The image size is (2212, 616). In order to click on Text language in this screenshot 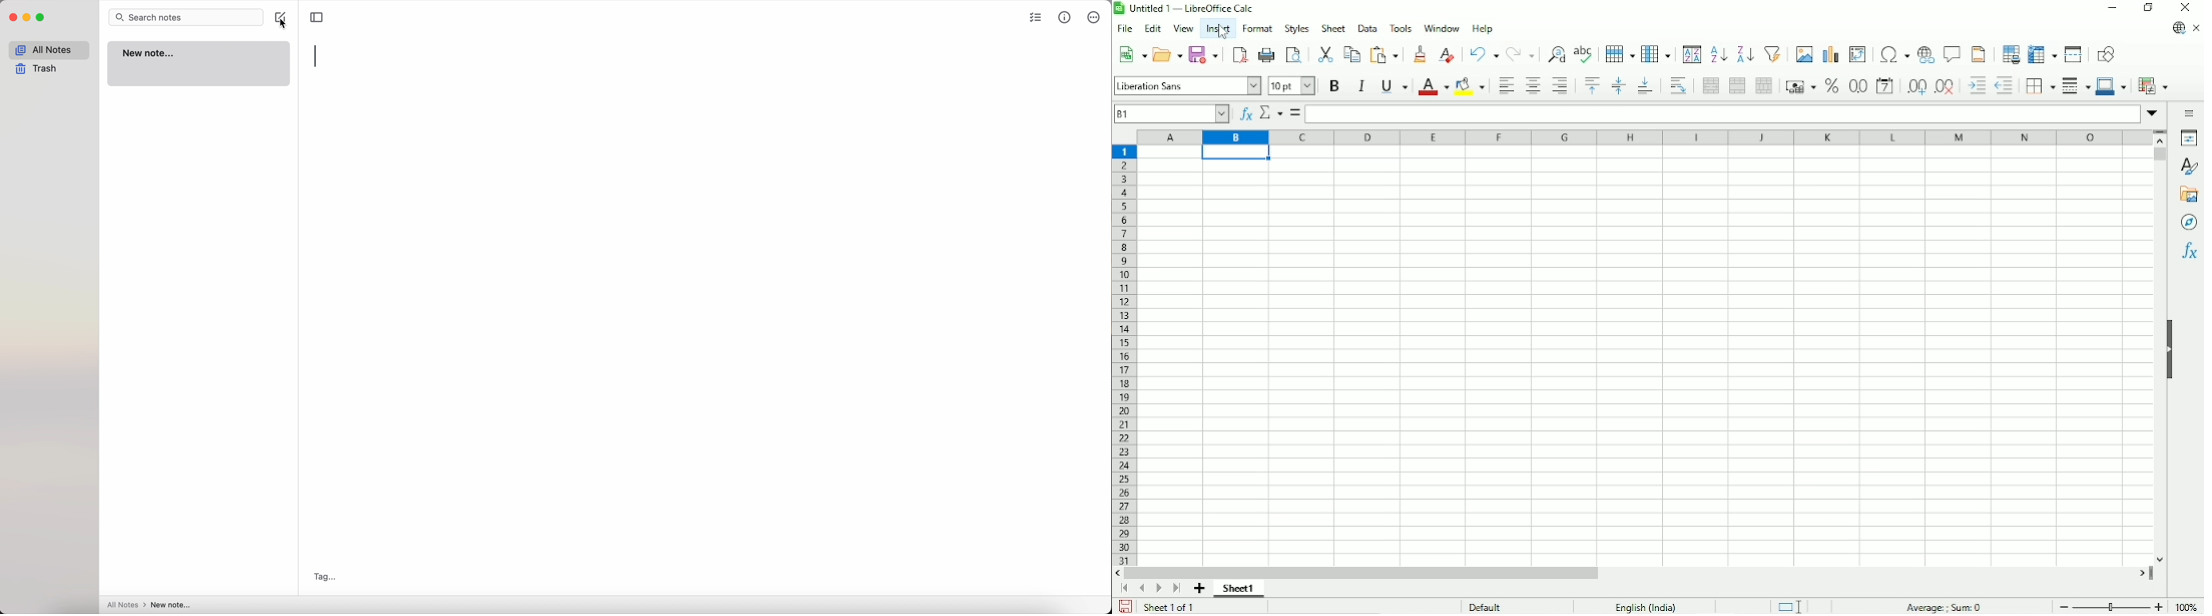, I will do `click(1646, 606)`.